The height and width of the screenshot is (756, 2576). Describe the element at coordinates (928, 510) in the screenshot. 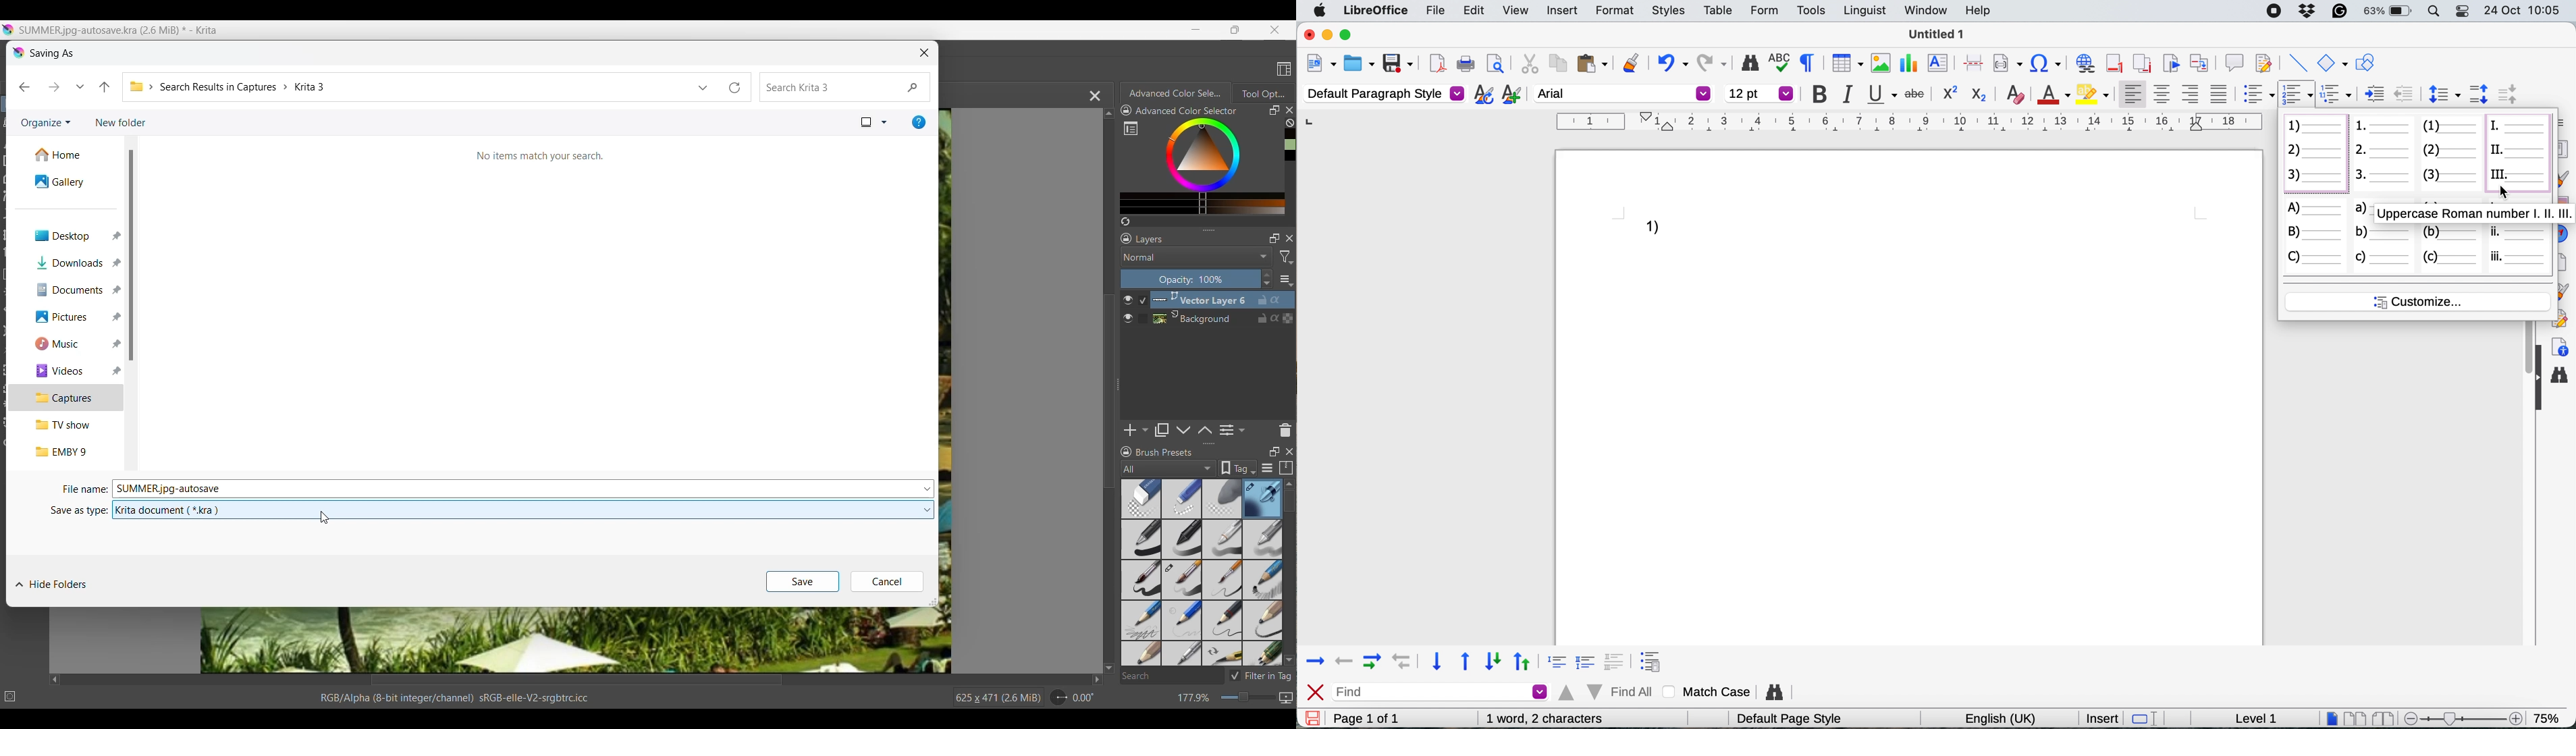

I see `List file format options` at that location.